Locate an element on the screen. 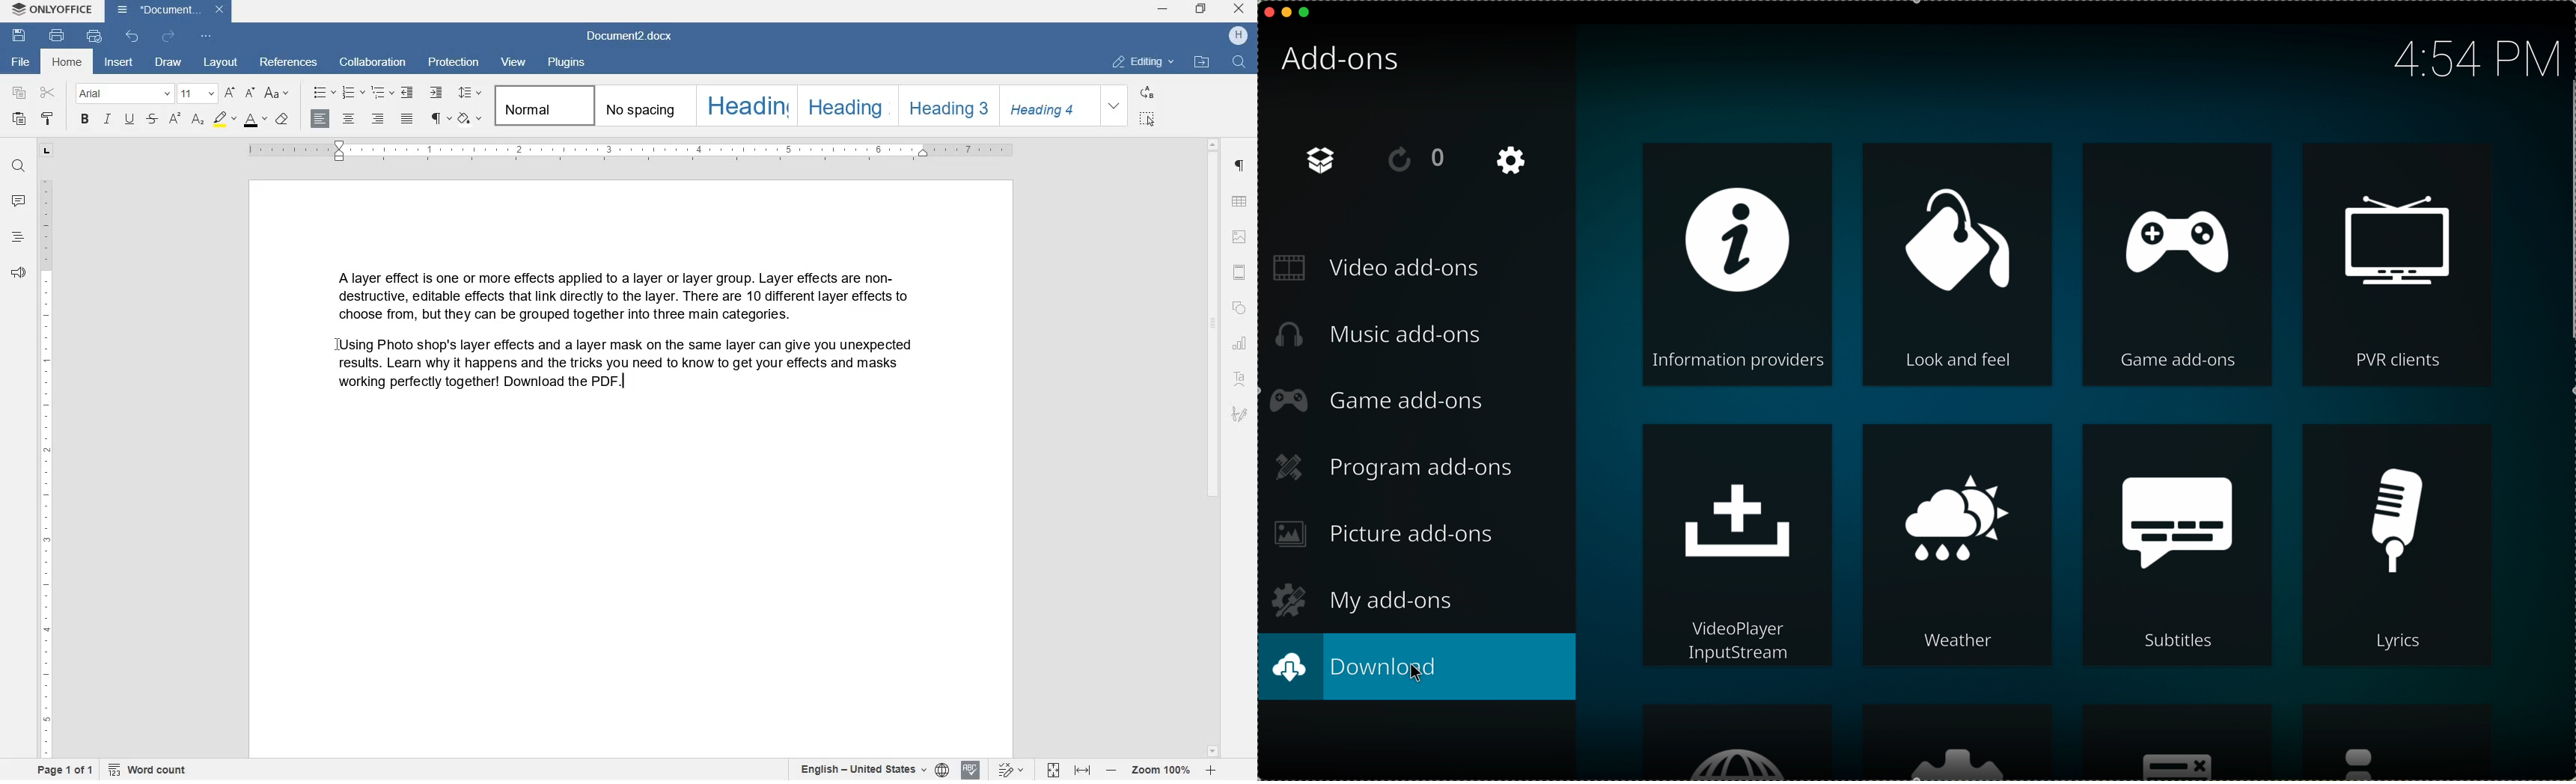 The height and width of the screenshot is (784, 2576). FILE is located at coordinates (19, 61).